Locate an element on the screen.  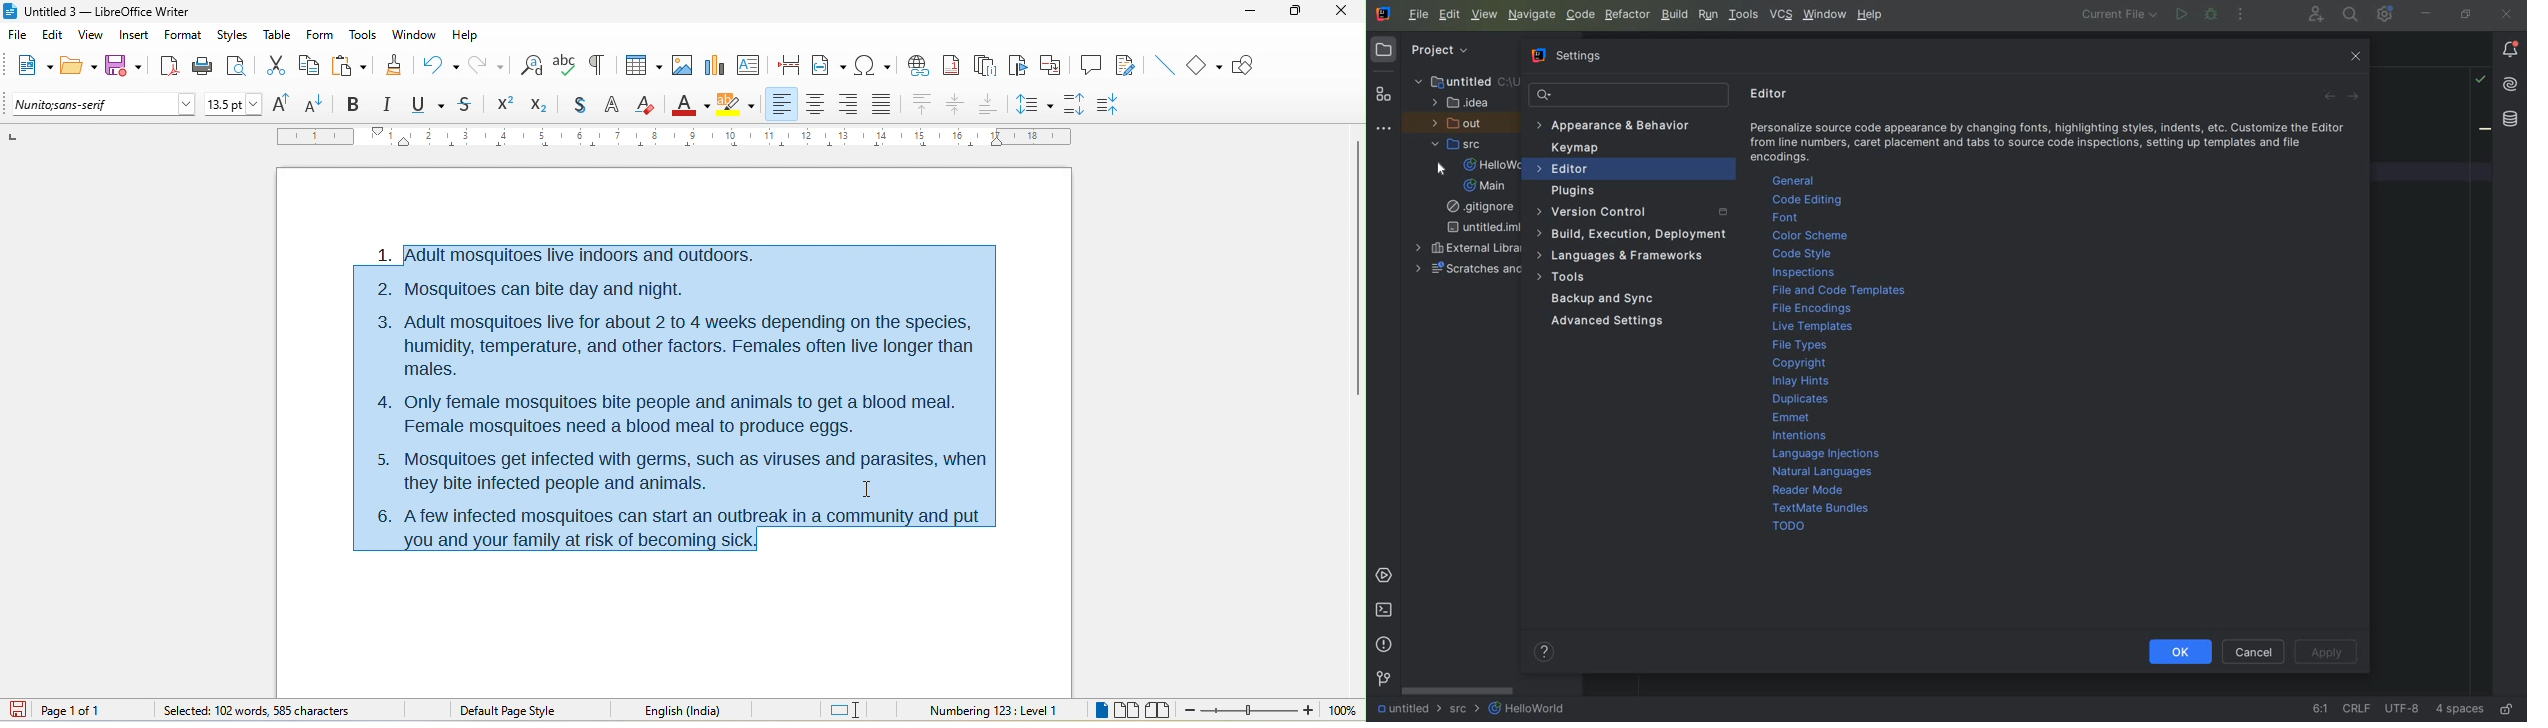
multiple page view is located at coordinates (1131, 711).